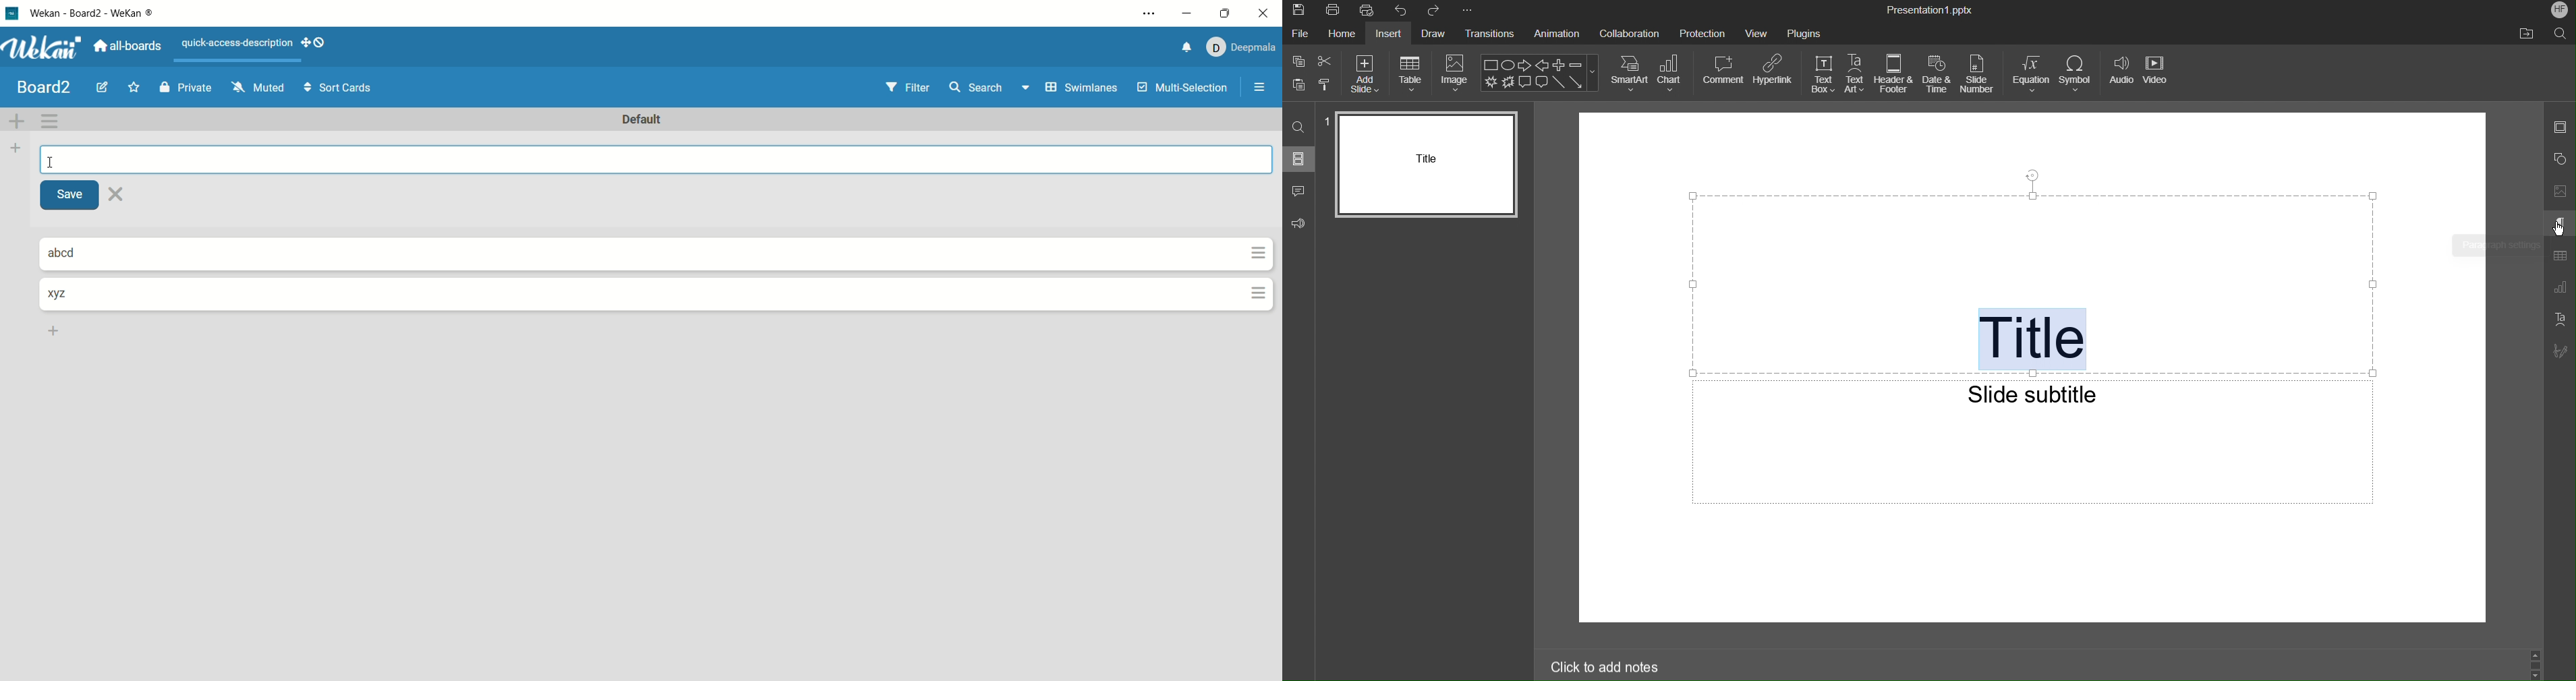 The image size is (2576, 700). I want to click on Audio, so click(2122, 75).